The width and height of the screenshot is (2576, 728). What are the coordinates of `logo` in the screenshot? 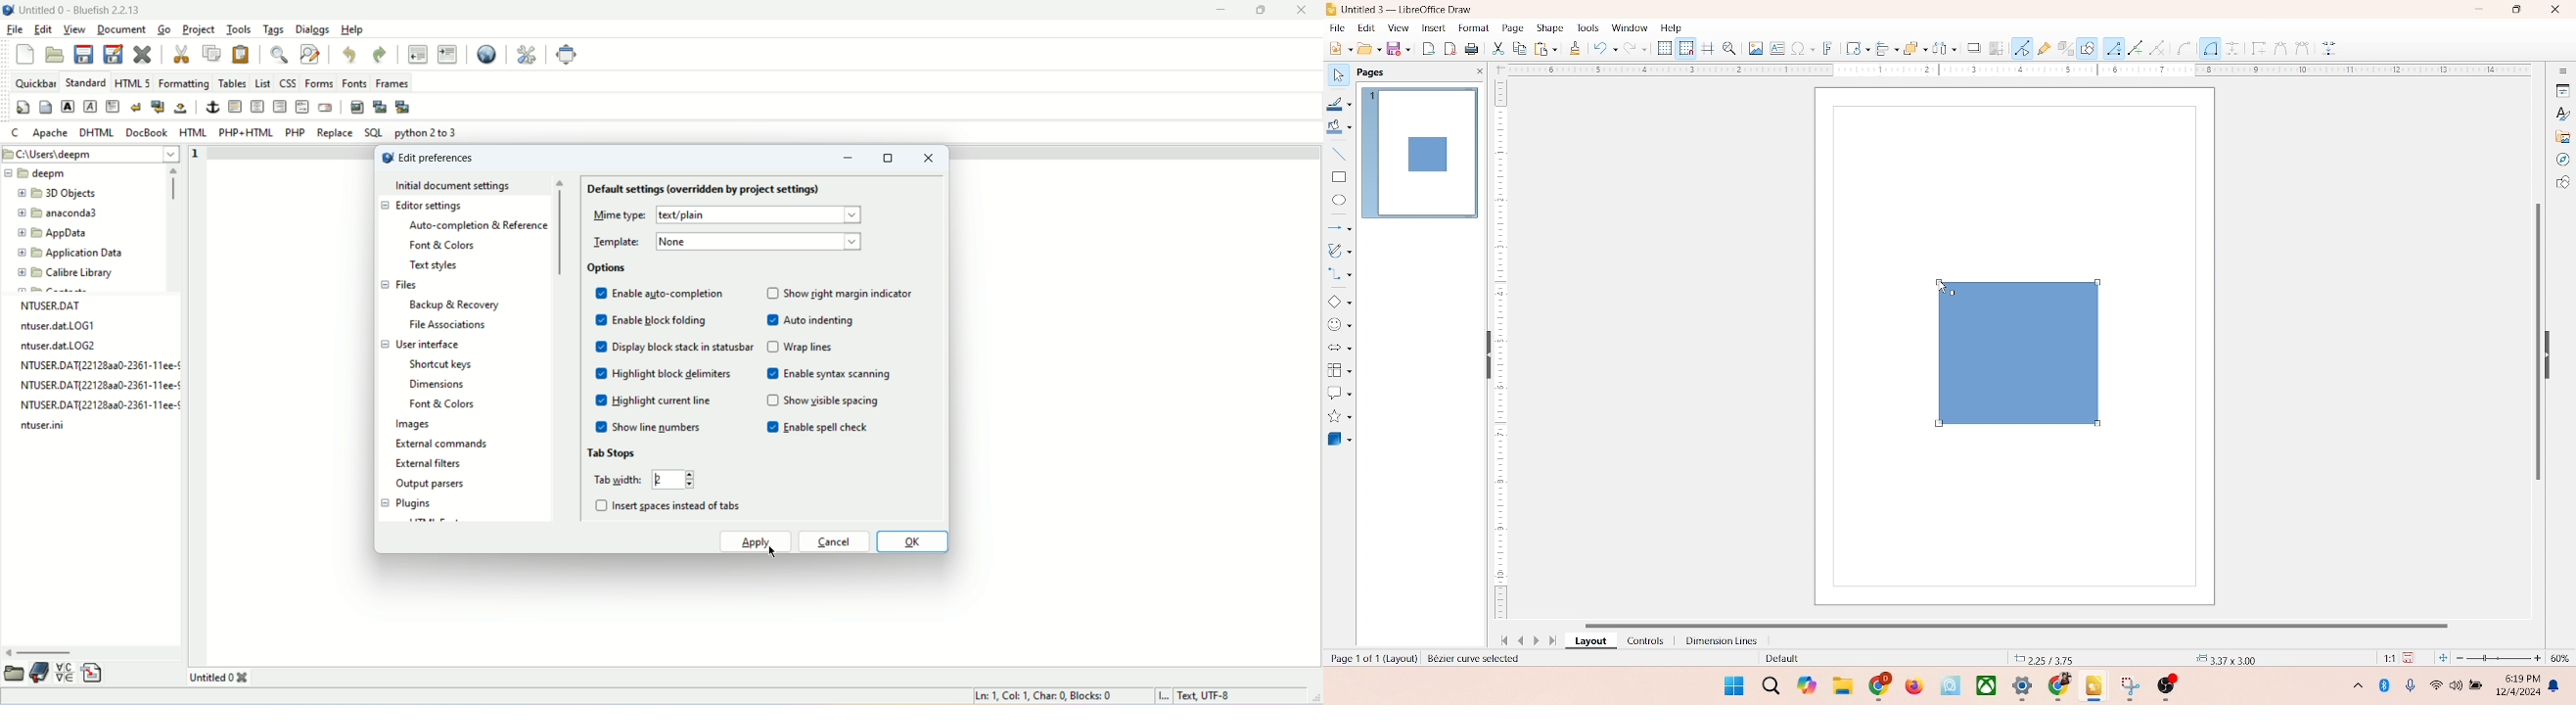 It's located at (1332, 9).